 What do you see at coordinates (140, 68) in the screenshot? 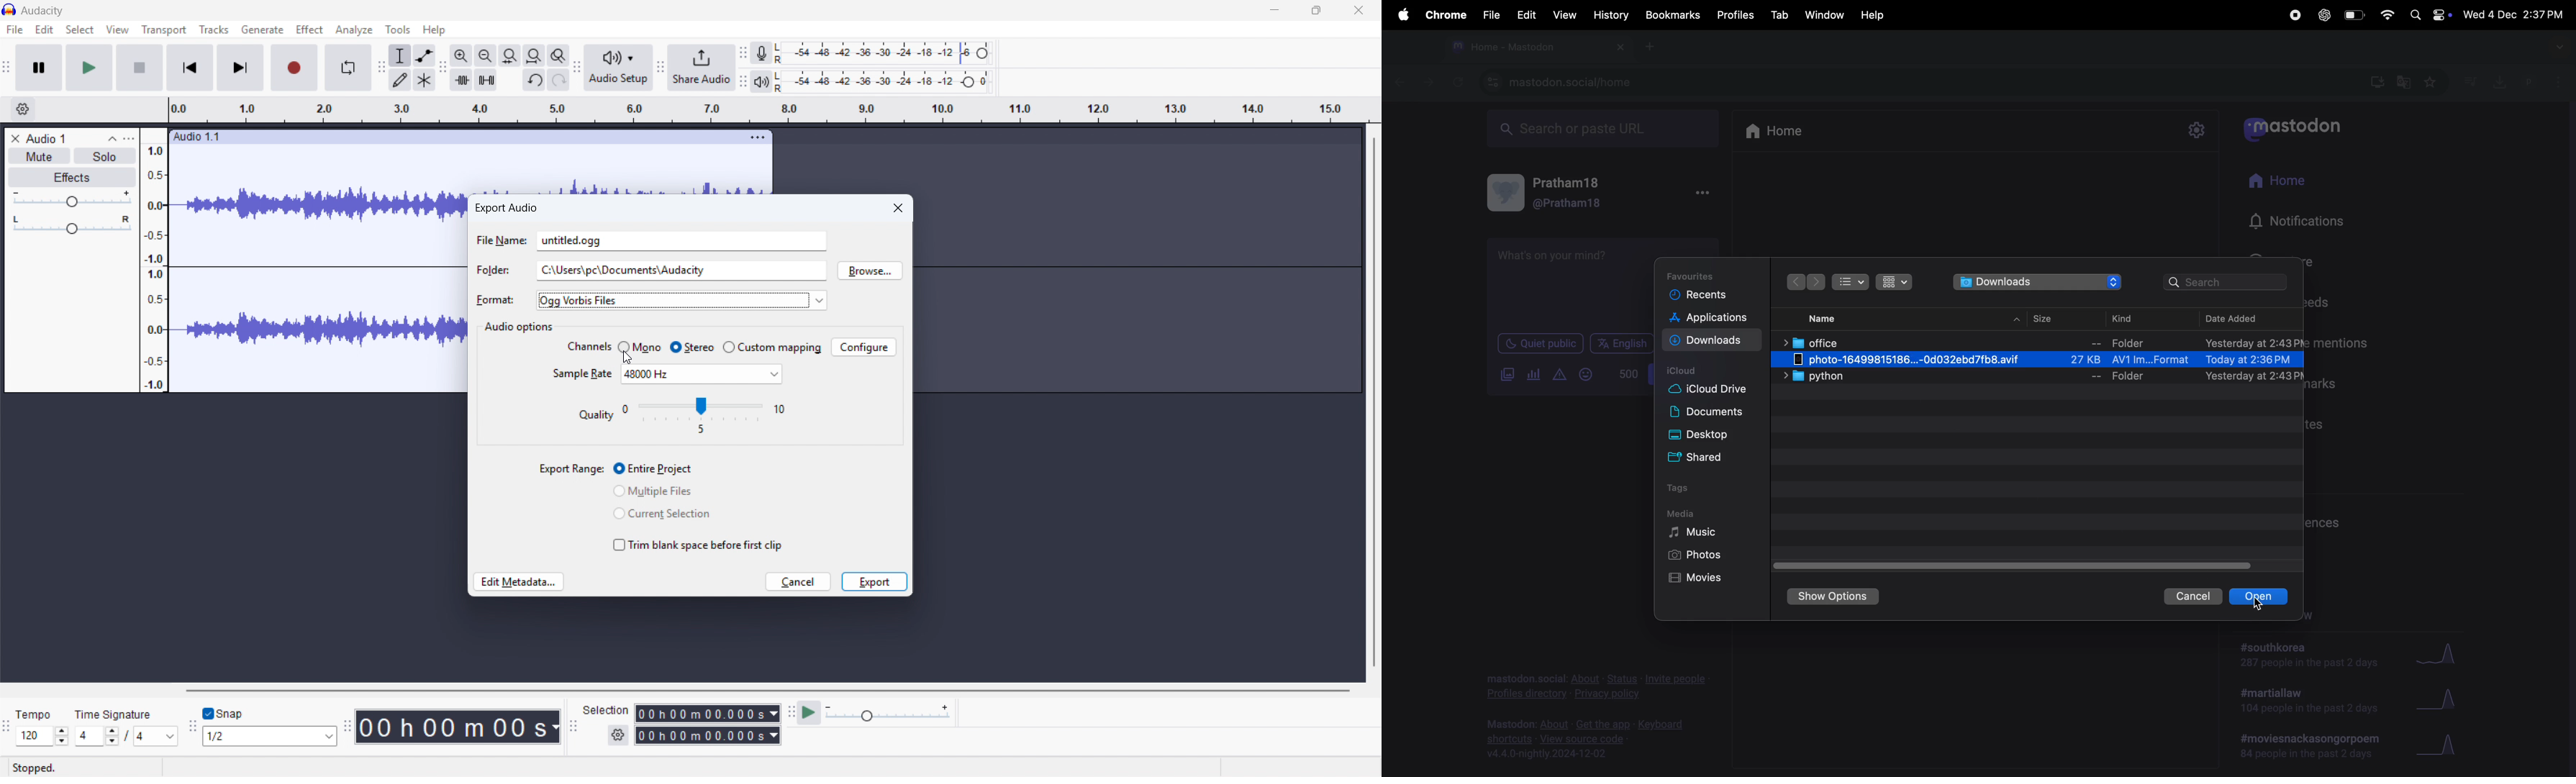
I see `stop ` at bounding box center [140, 68].